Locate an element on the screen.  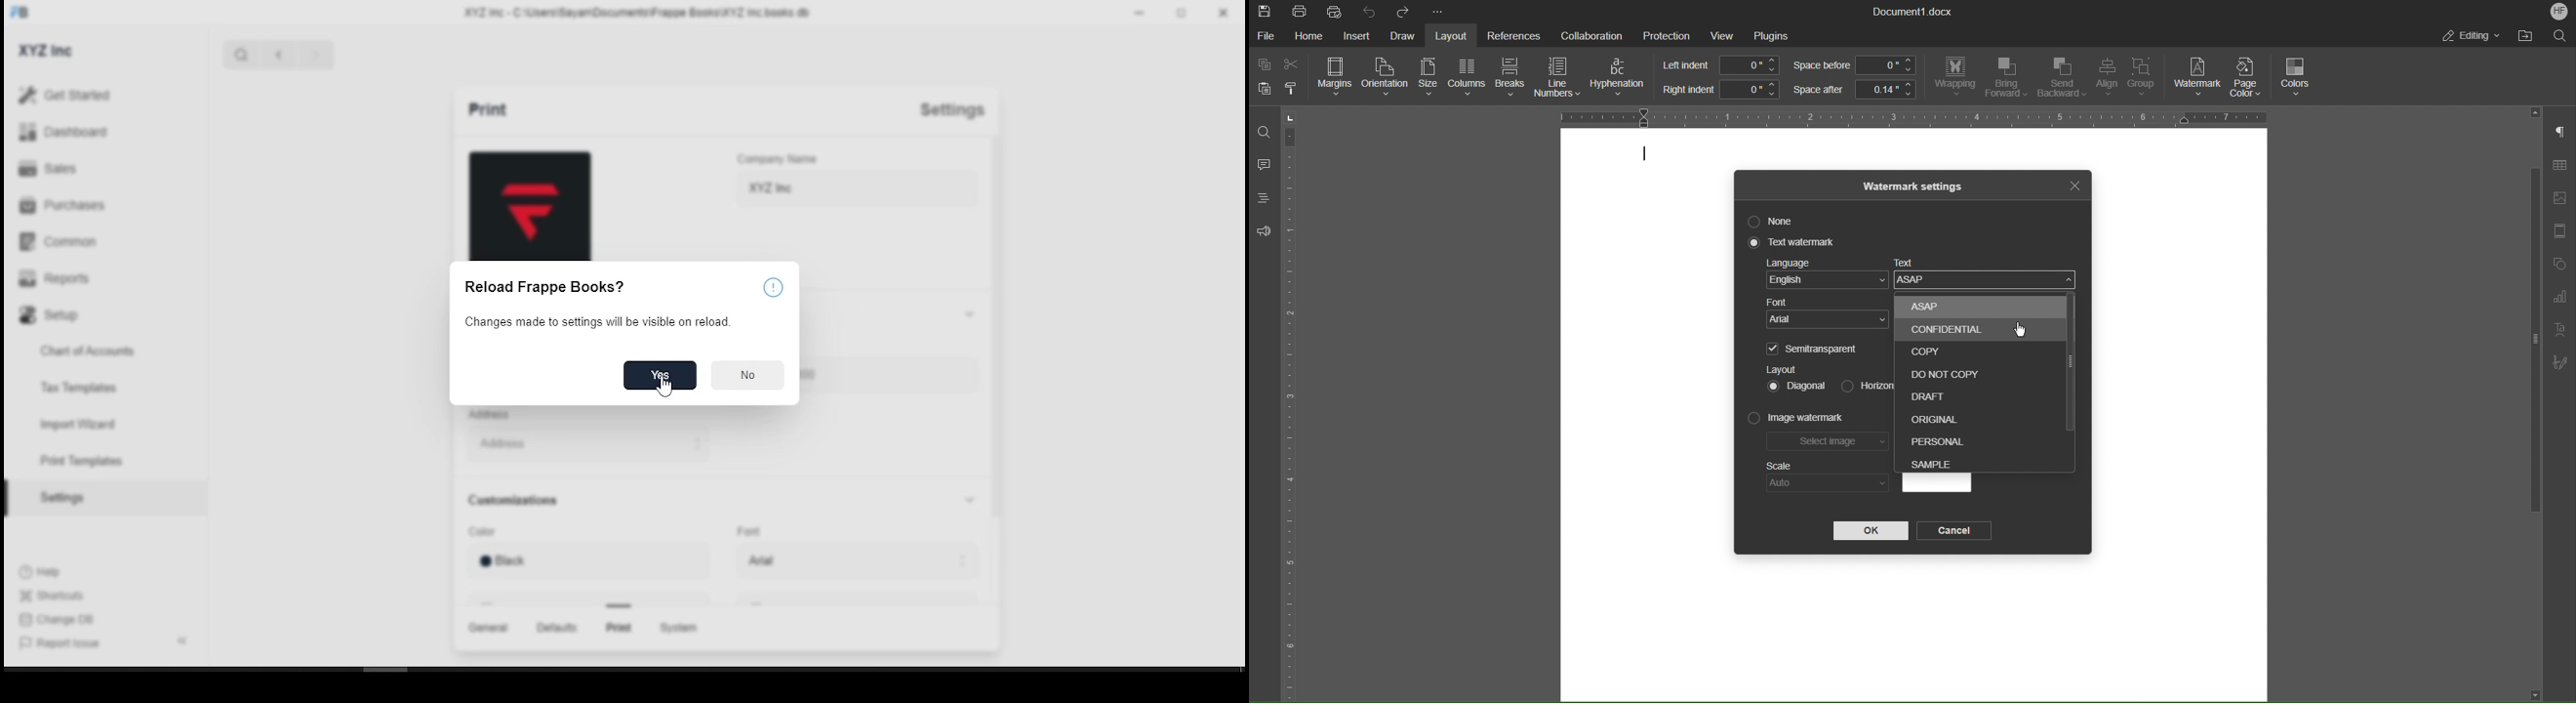
mouse pointer is located at coordinates (663, 390).